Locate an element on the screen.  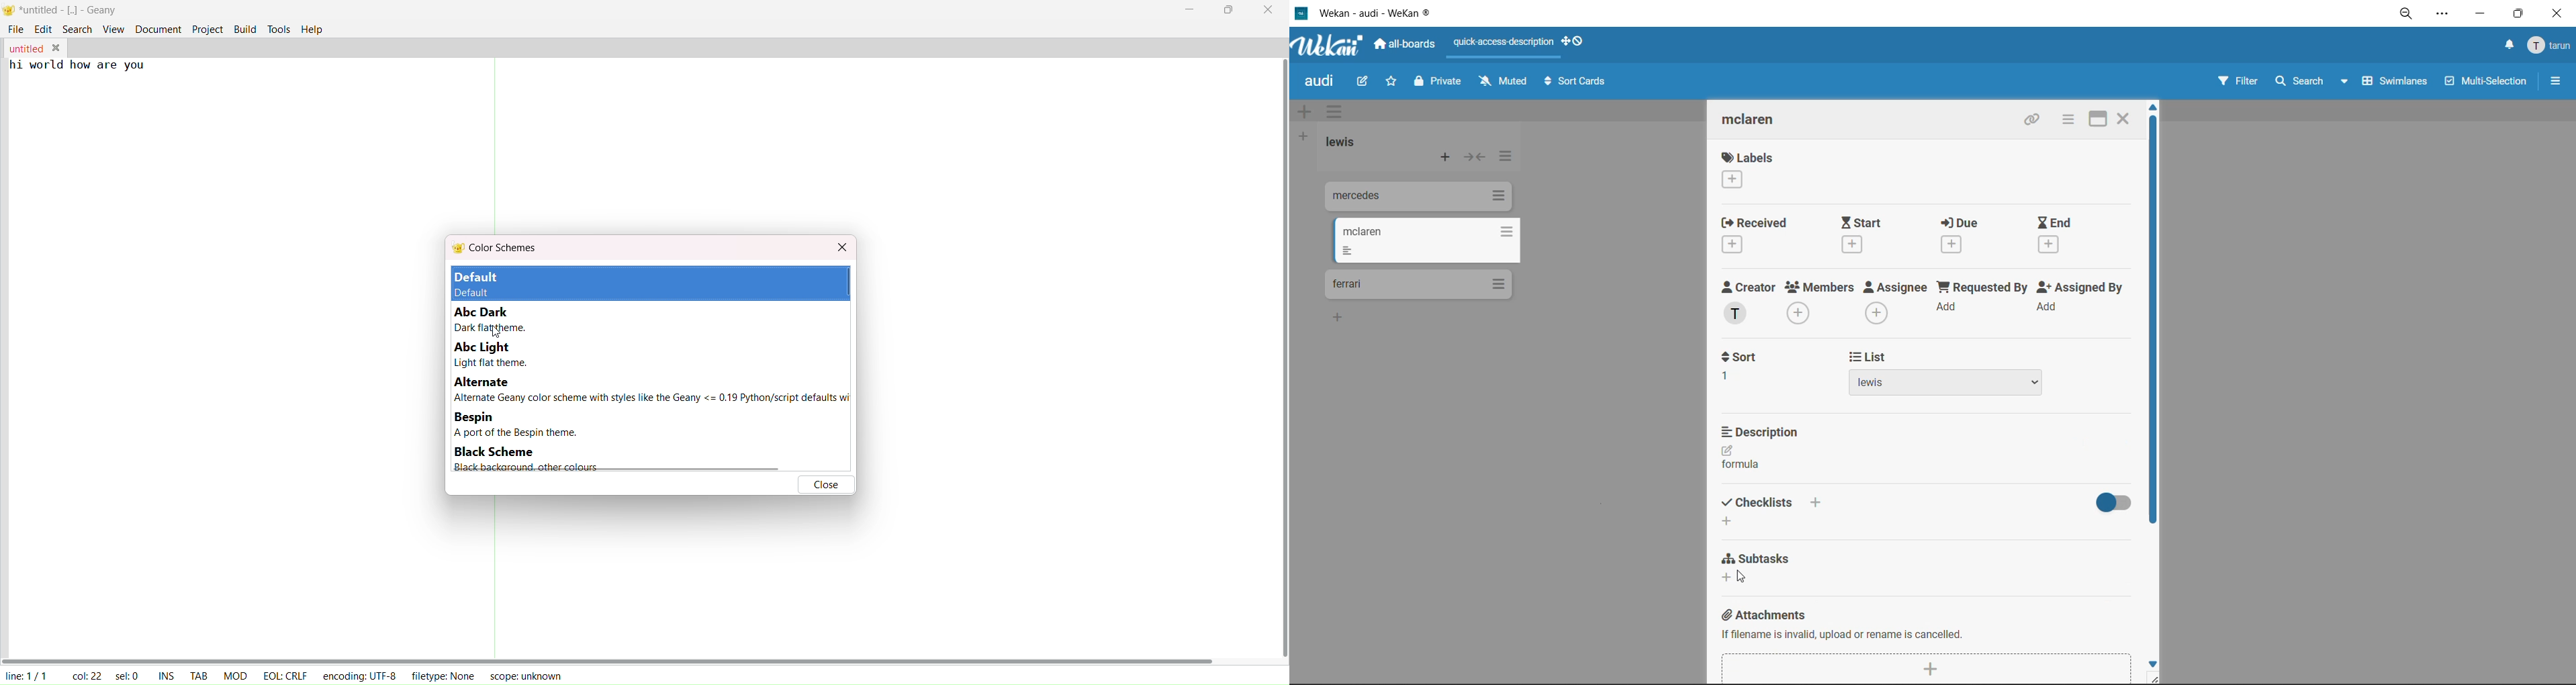
end is located at coordinates (2068, 237).